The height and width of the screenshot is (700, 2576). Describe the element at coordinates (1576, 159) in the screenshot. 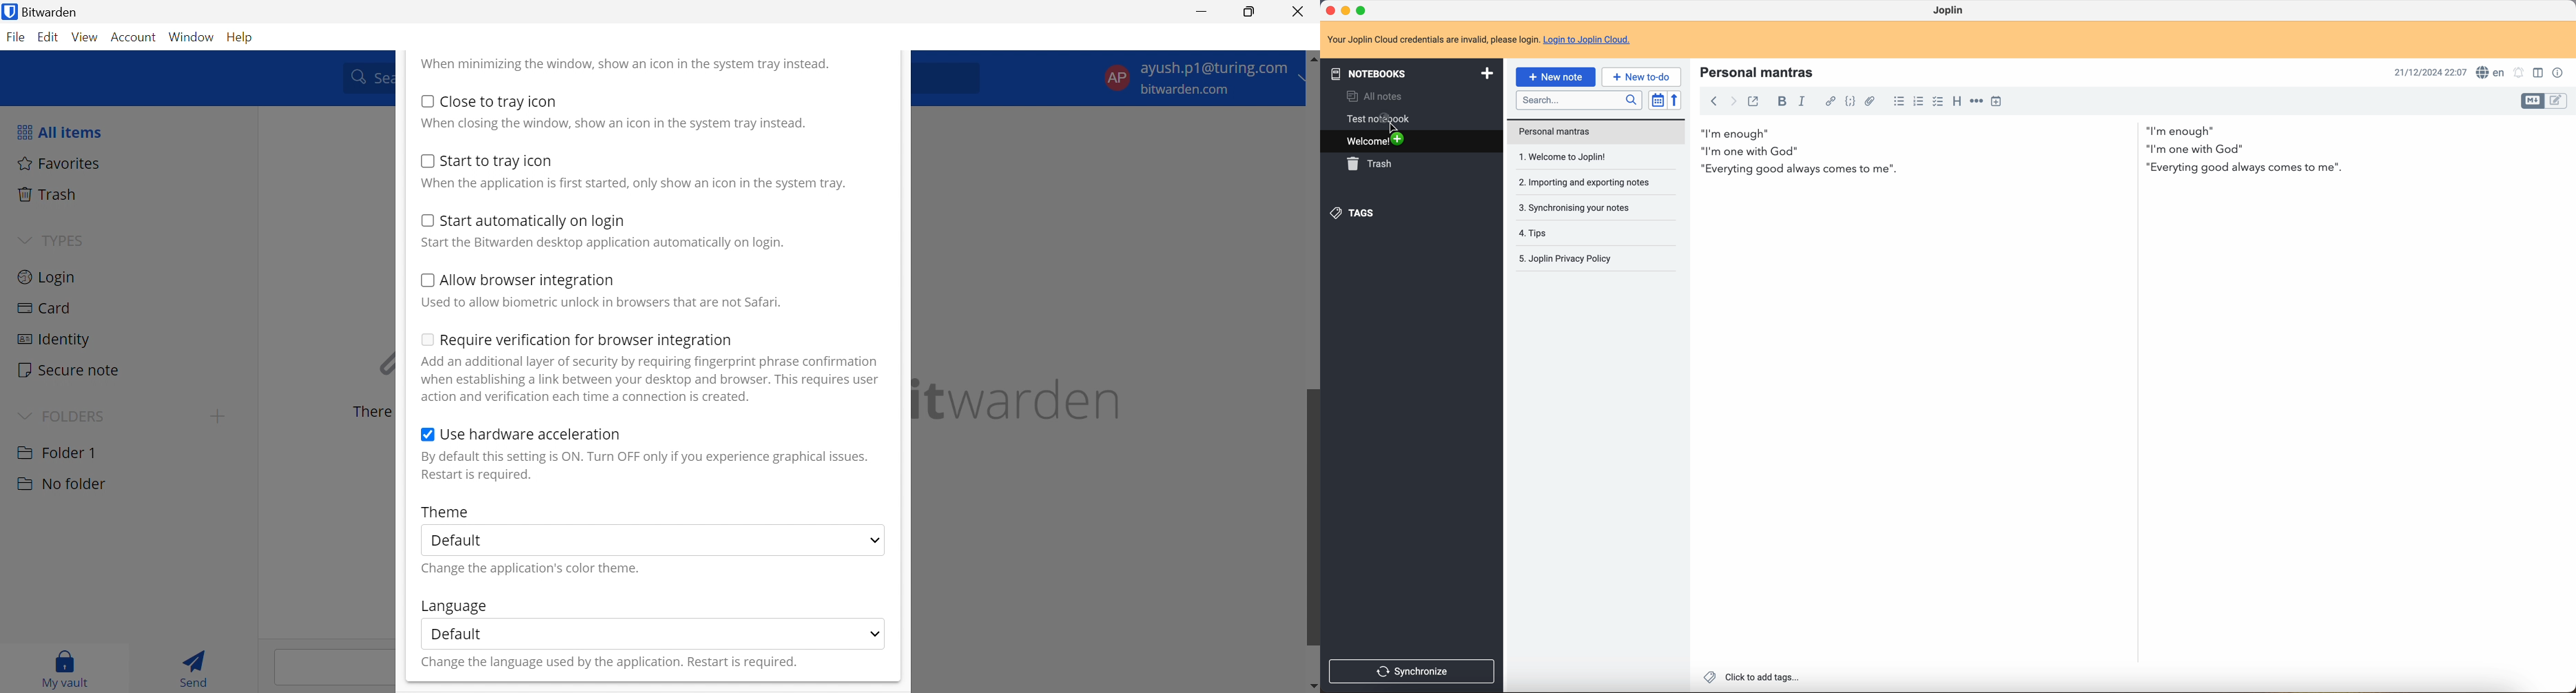

I see `welcome to Joplin note` at that location.